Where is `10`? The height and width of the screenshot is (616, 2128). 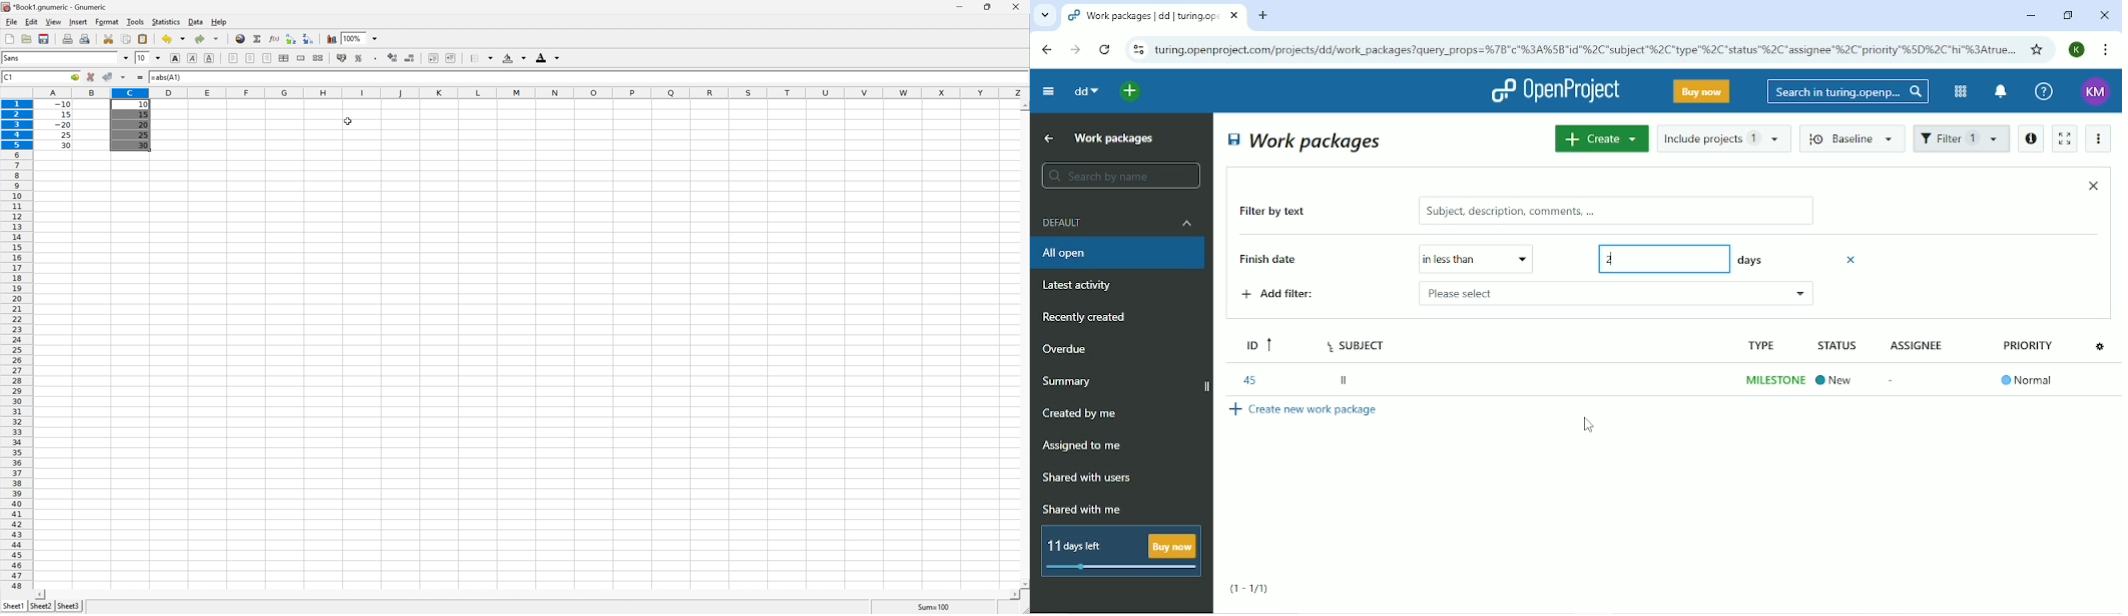
10 is located at coordinates (143, 105).